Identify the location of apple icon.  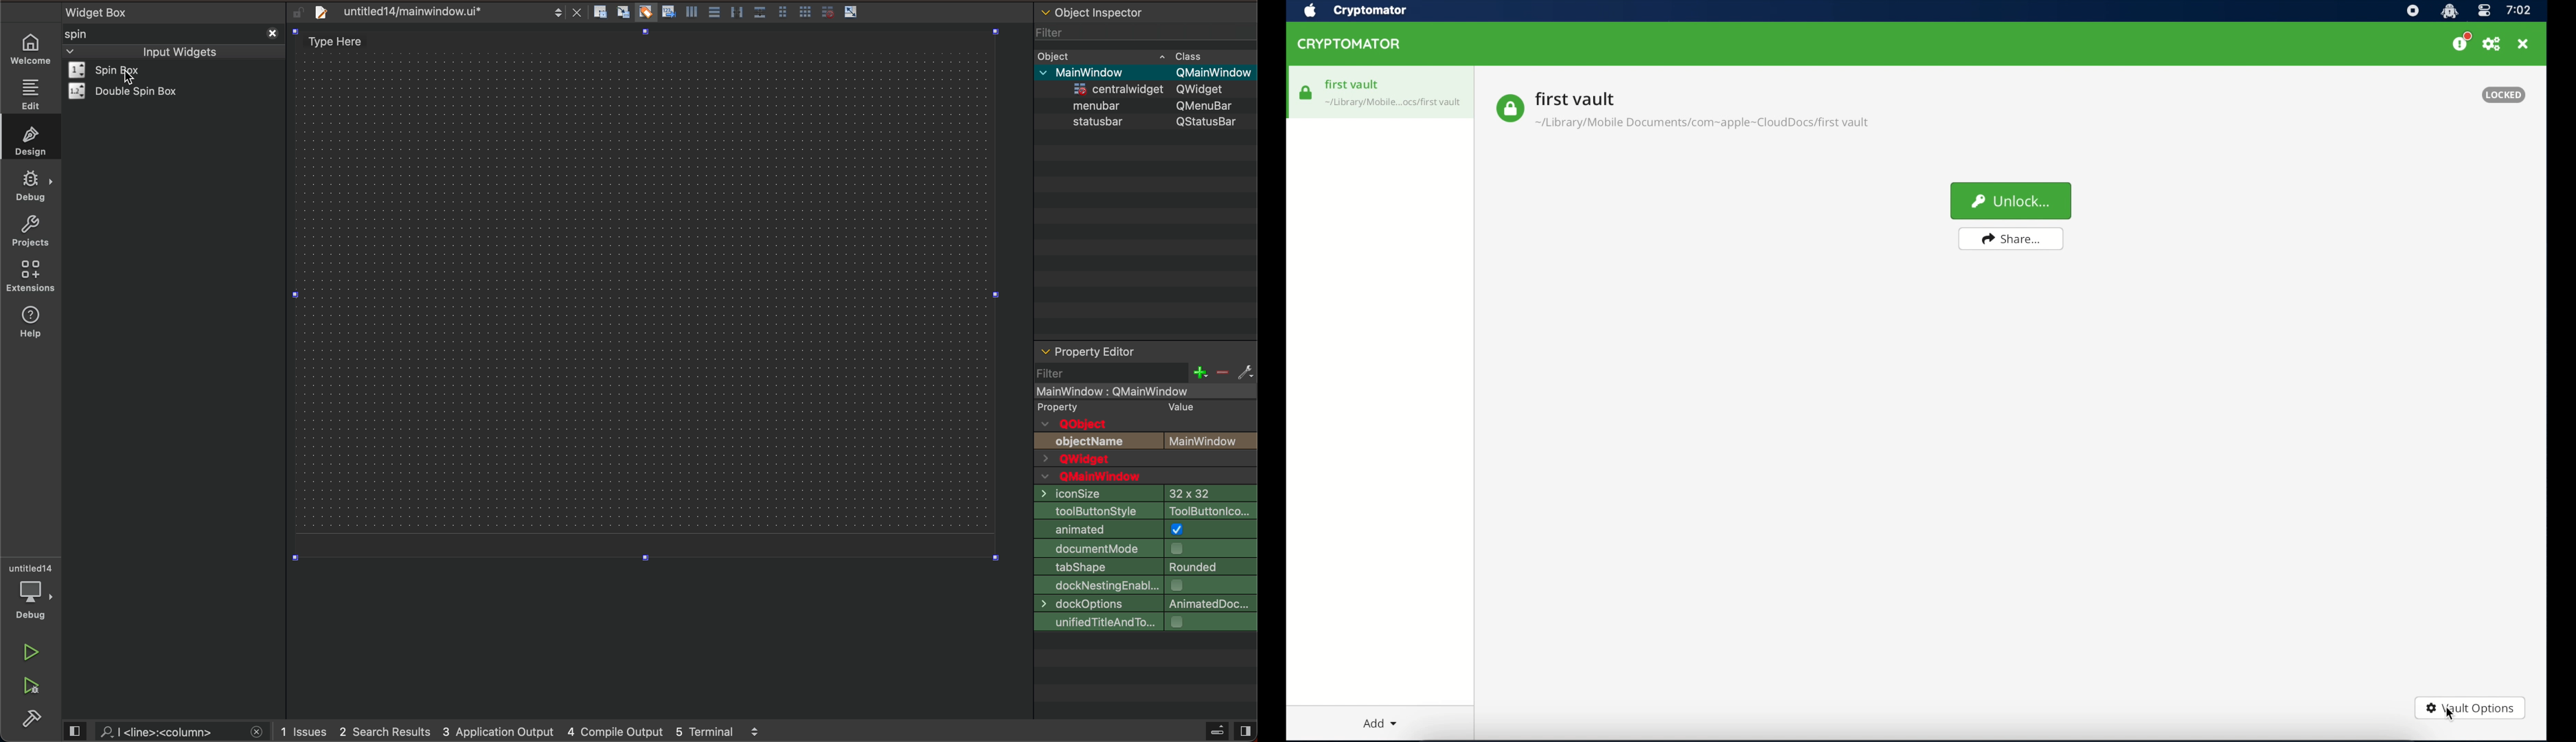
(1309, 11).